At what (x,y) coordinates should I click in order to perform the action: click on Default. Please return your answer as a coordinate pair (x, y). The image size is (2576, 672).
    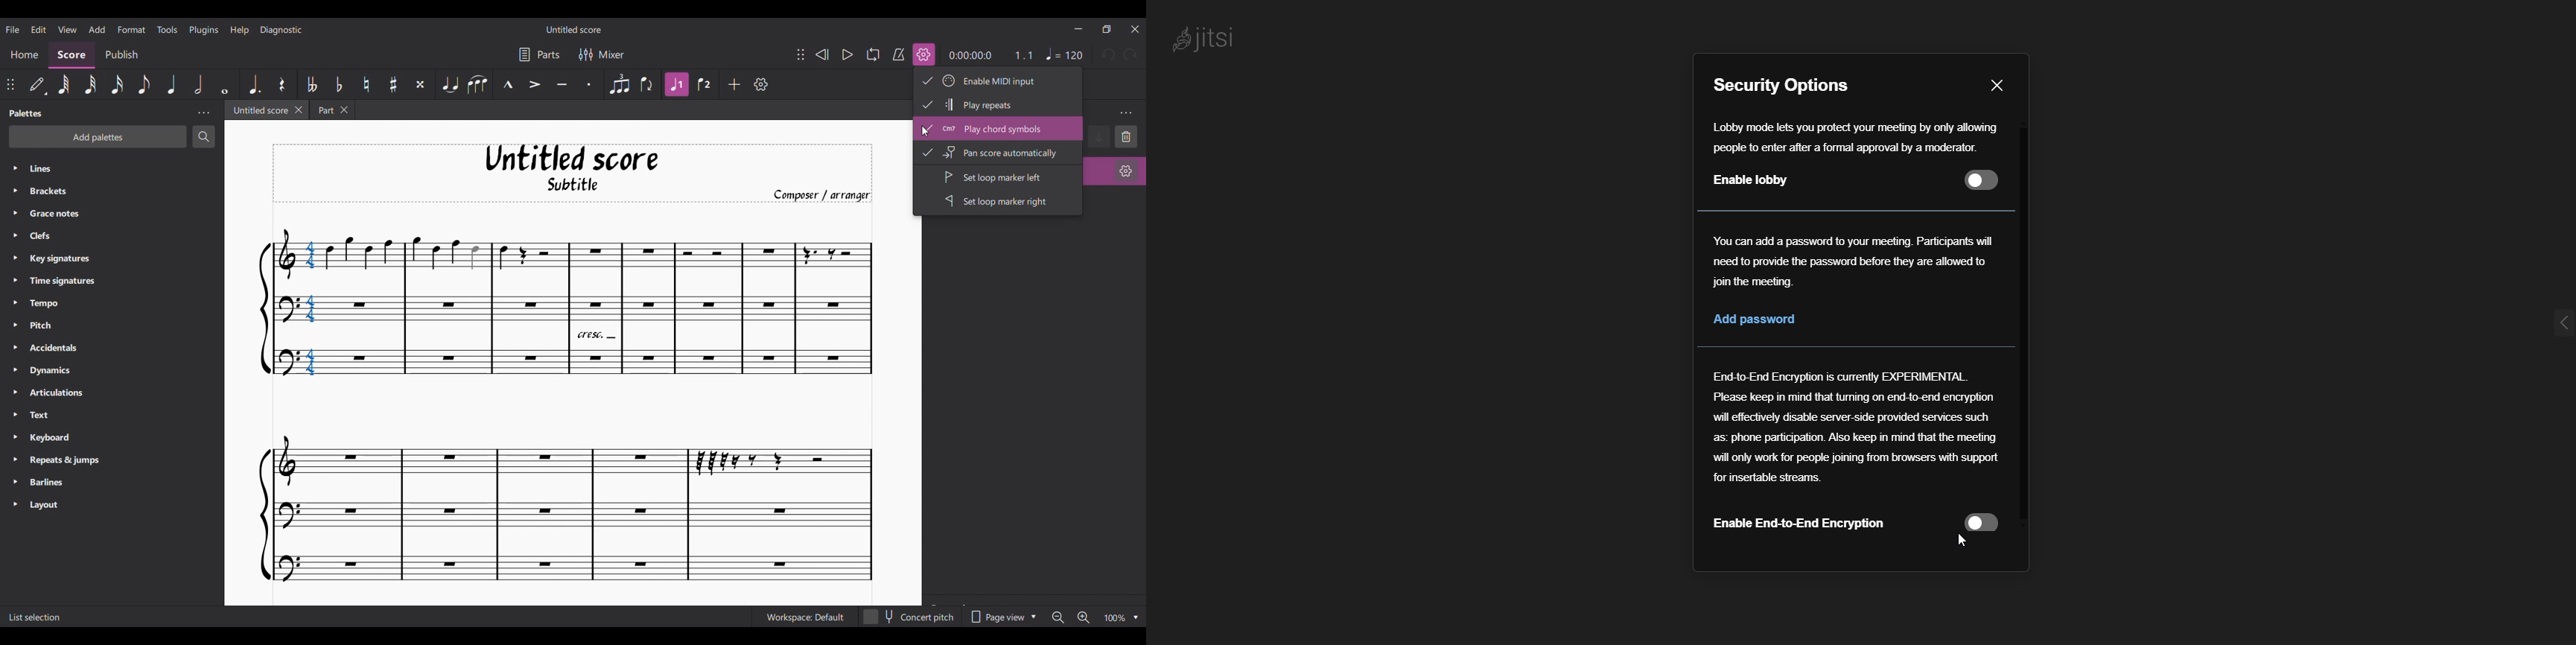
    Looking at the image, I should click on (38, 84).